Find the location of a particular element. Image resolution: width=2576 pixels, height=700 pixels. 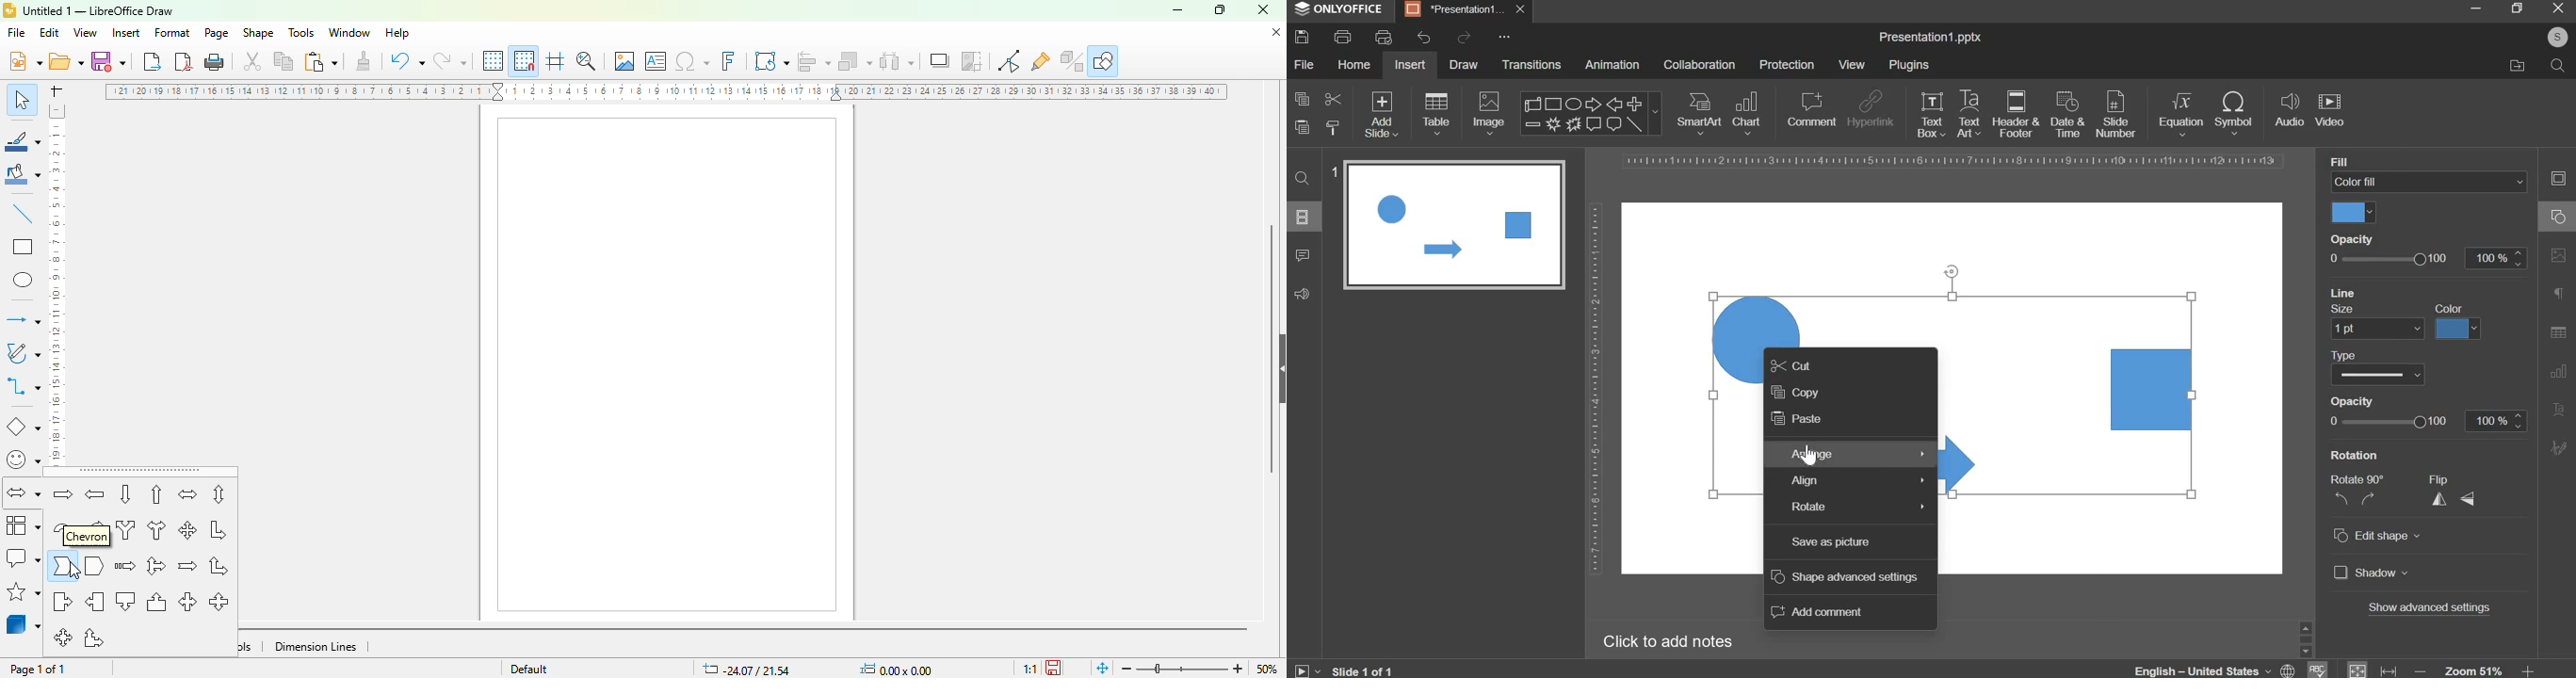

paste is located at coordinates (1302, 128).